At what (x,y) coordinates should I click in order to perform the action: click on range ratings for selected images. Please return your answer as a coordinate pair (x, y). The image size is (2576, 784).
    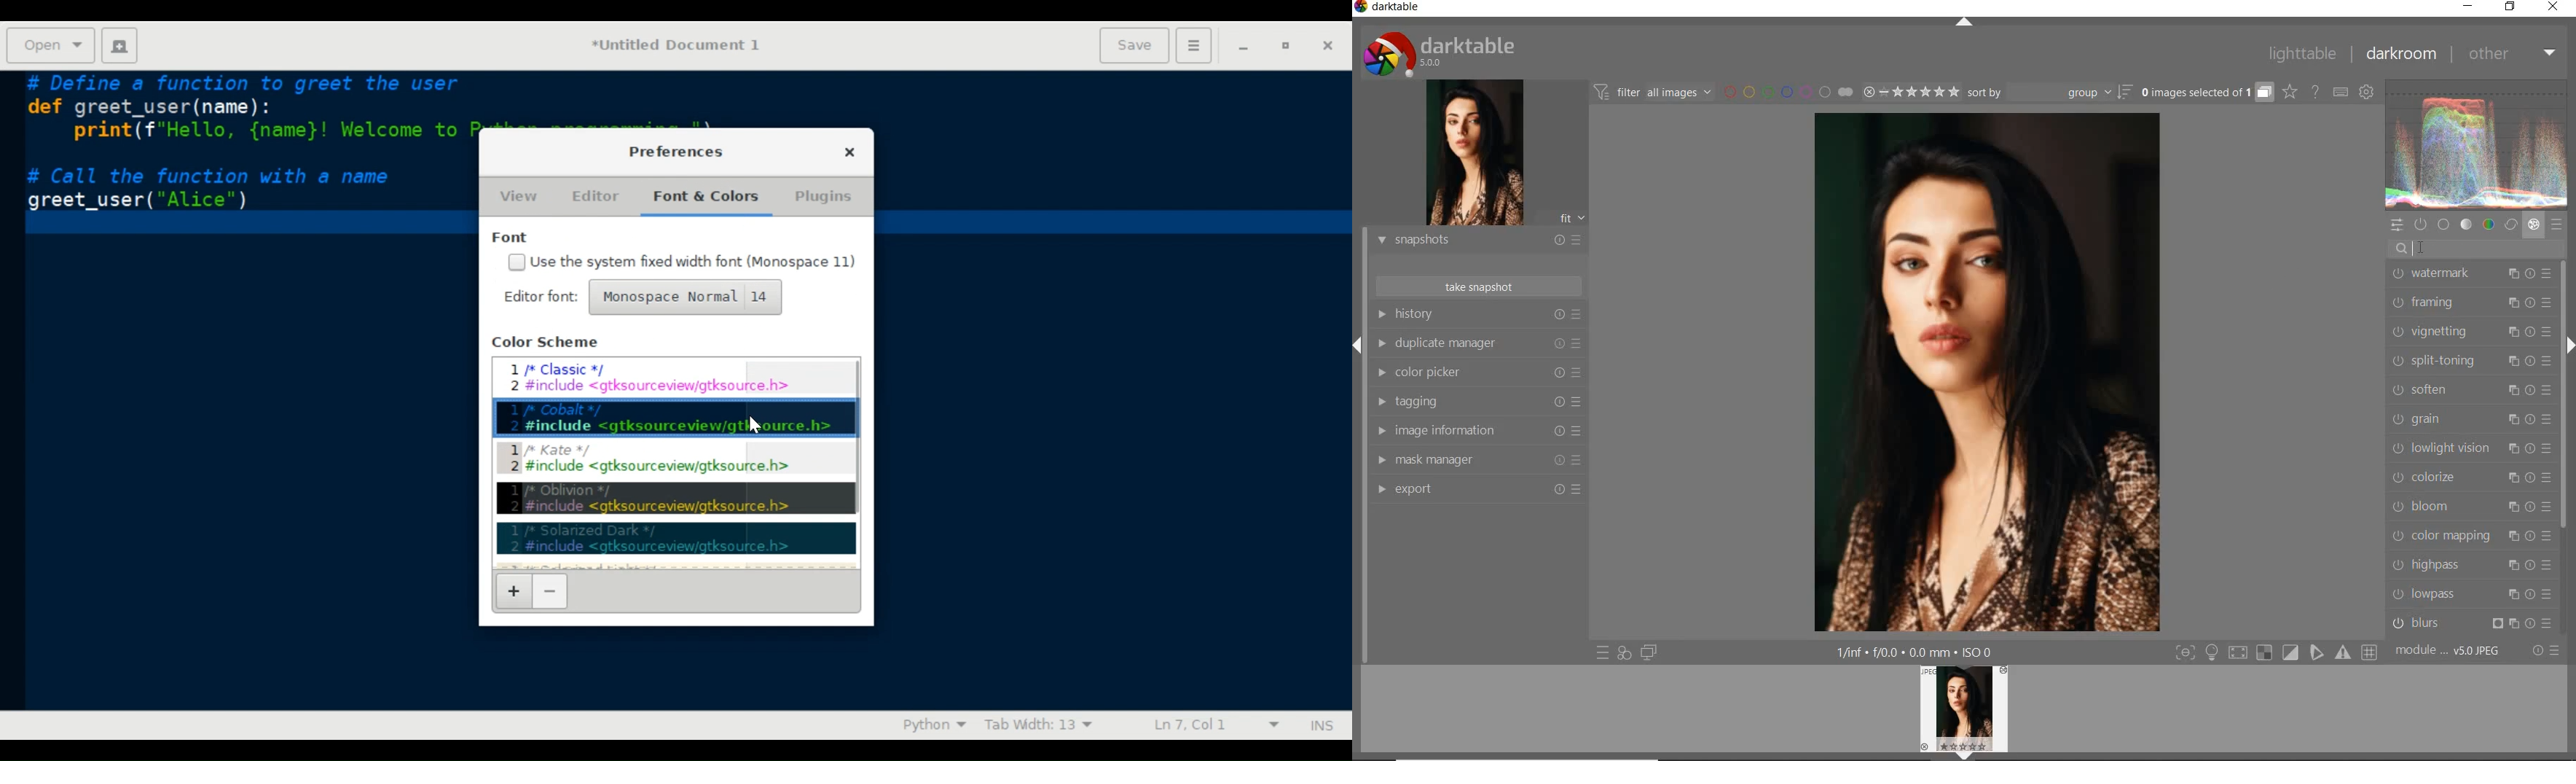
    Looking at the image, I should click on (1898, 93).